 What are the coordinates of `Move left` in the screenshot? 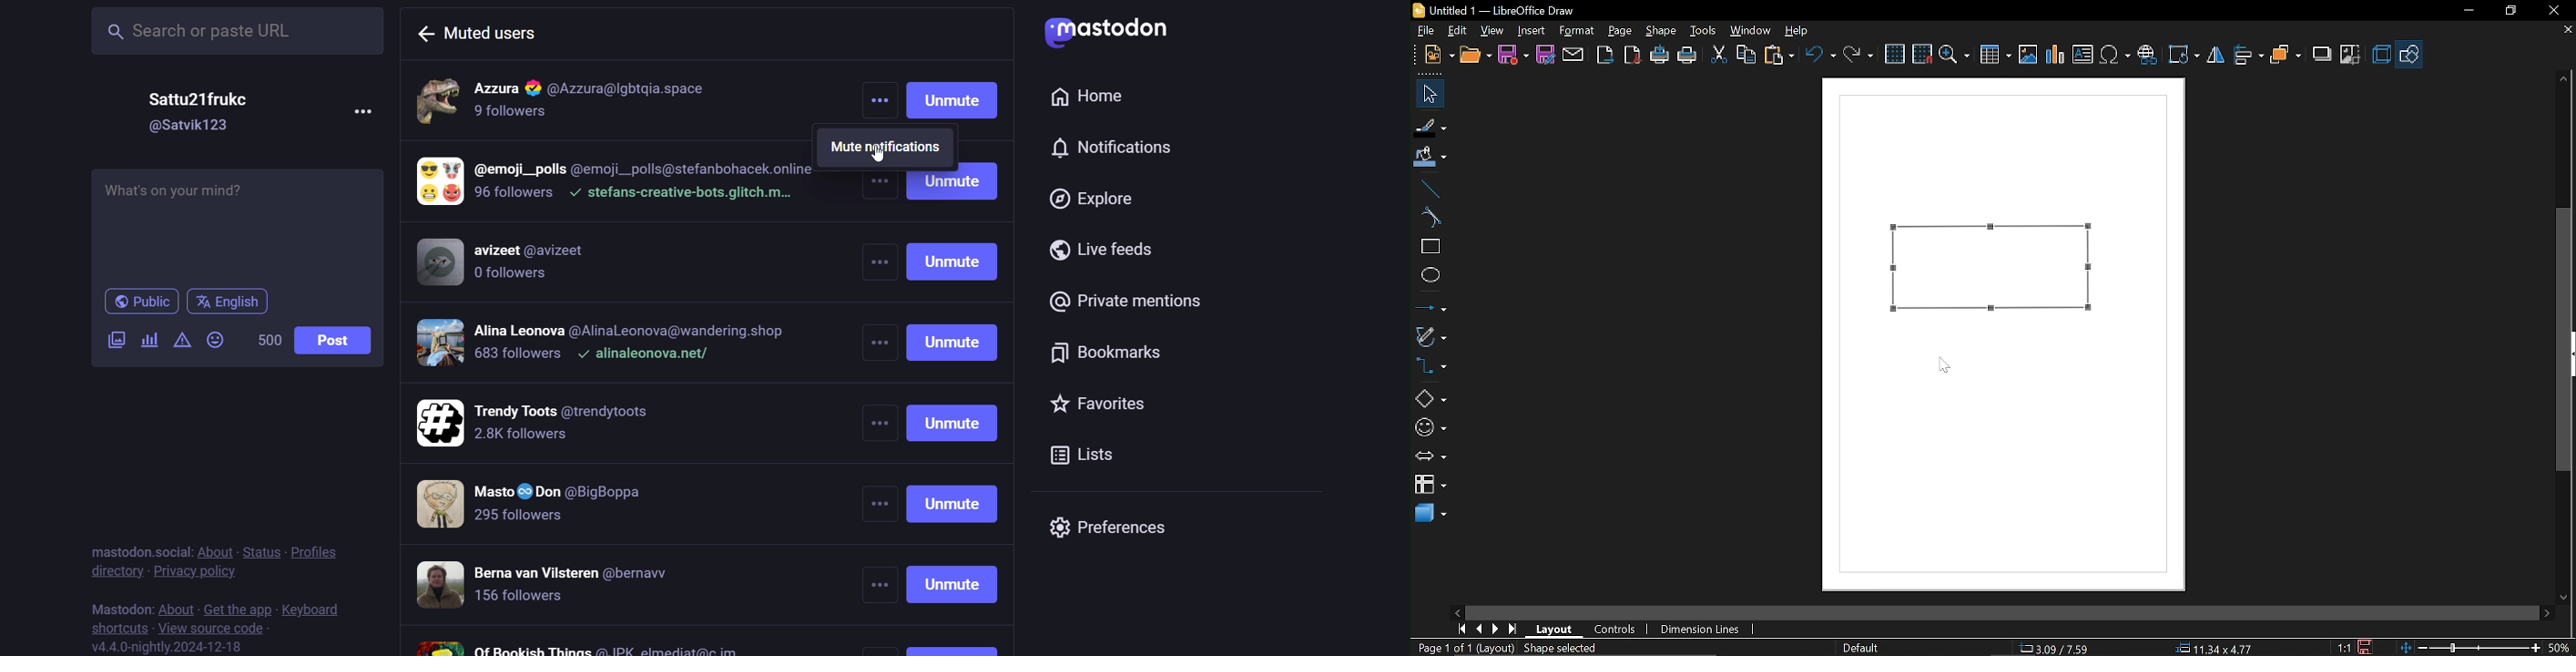 It's located at (1460, 610).